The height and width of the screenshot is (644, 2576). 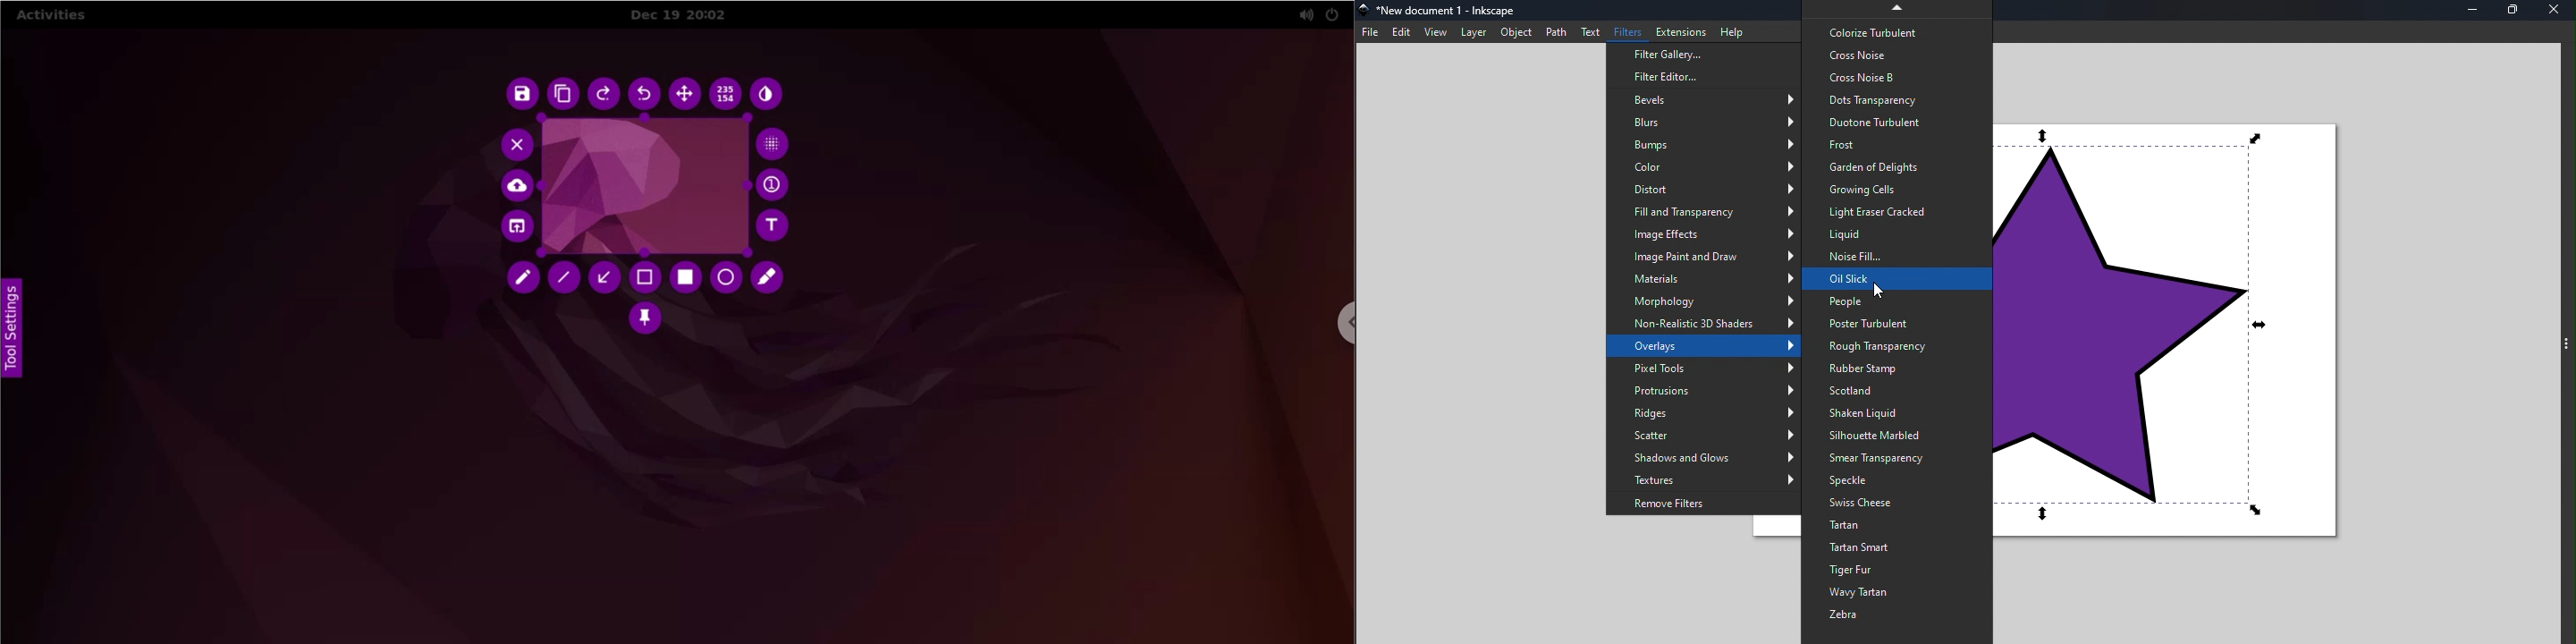 I want to click on Layer, so click(x=1475, y=32).